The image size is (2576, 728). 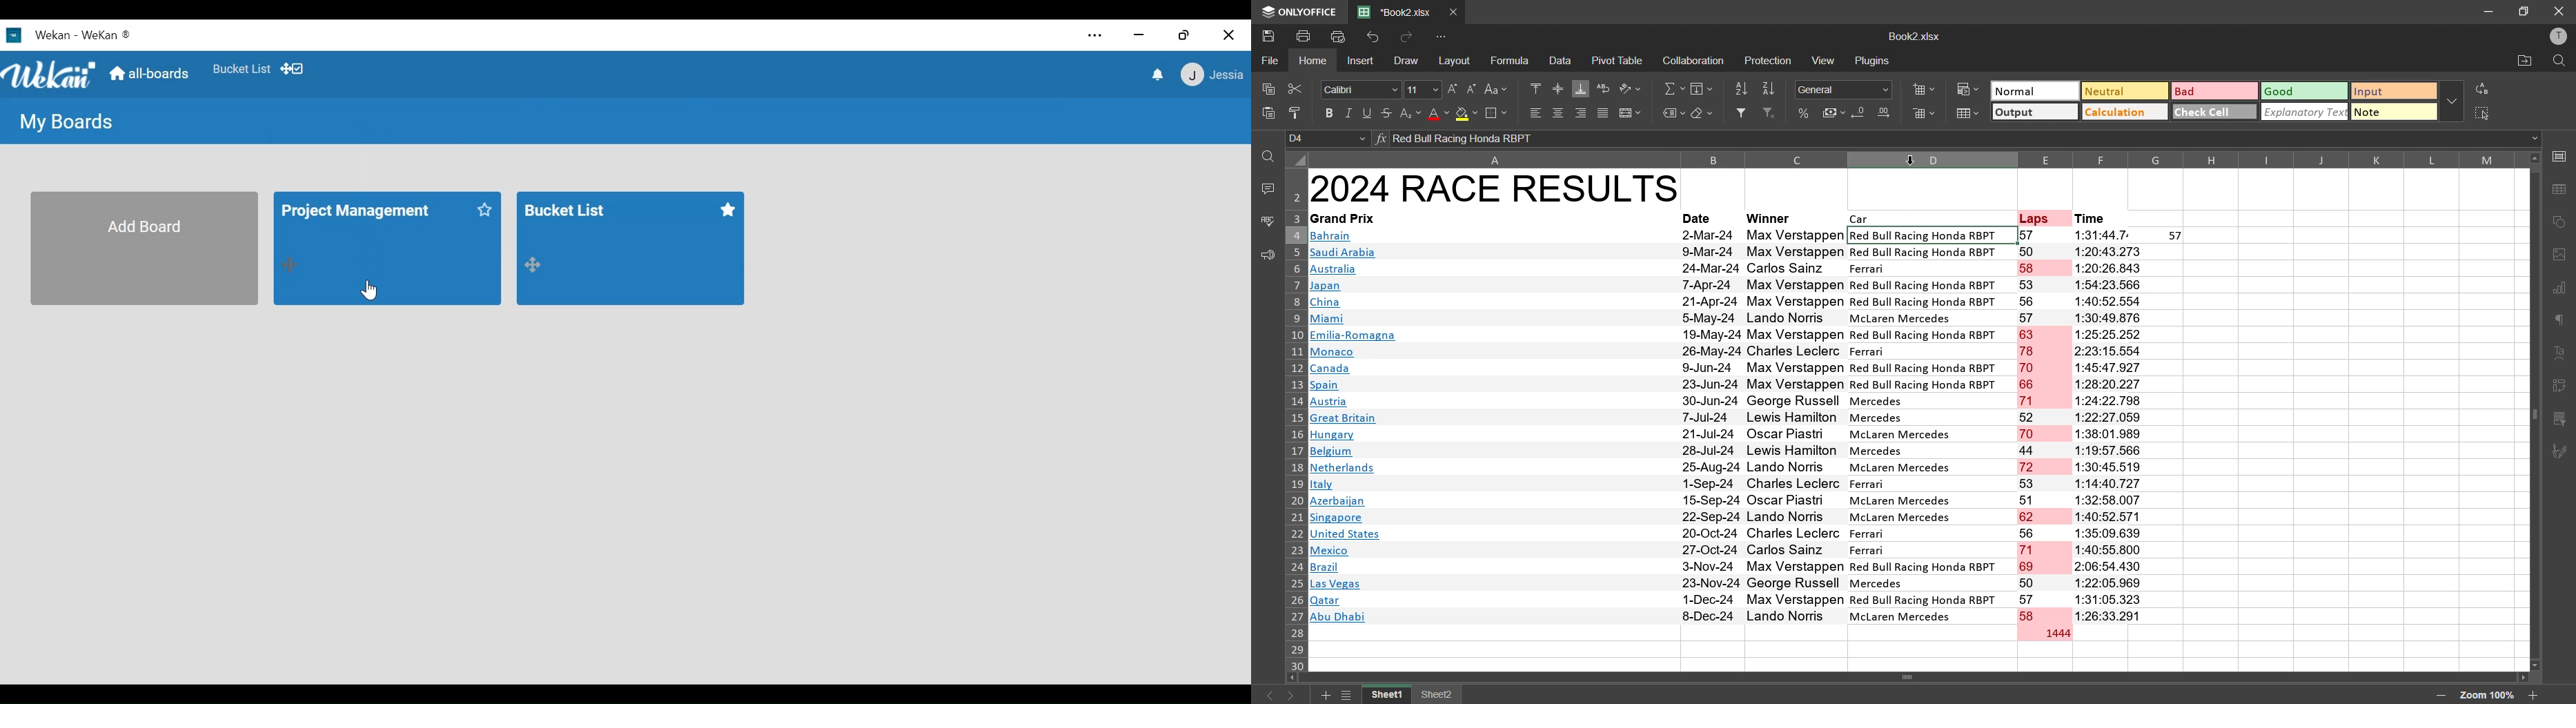 What do you see at coordinates (1673, 114) in the screenshot?
I see `named ranges` at bounding box center [1673, 114].